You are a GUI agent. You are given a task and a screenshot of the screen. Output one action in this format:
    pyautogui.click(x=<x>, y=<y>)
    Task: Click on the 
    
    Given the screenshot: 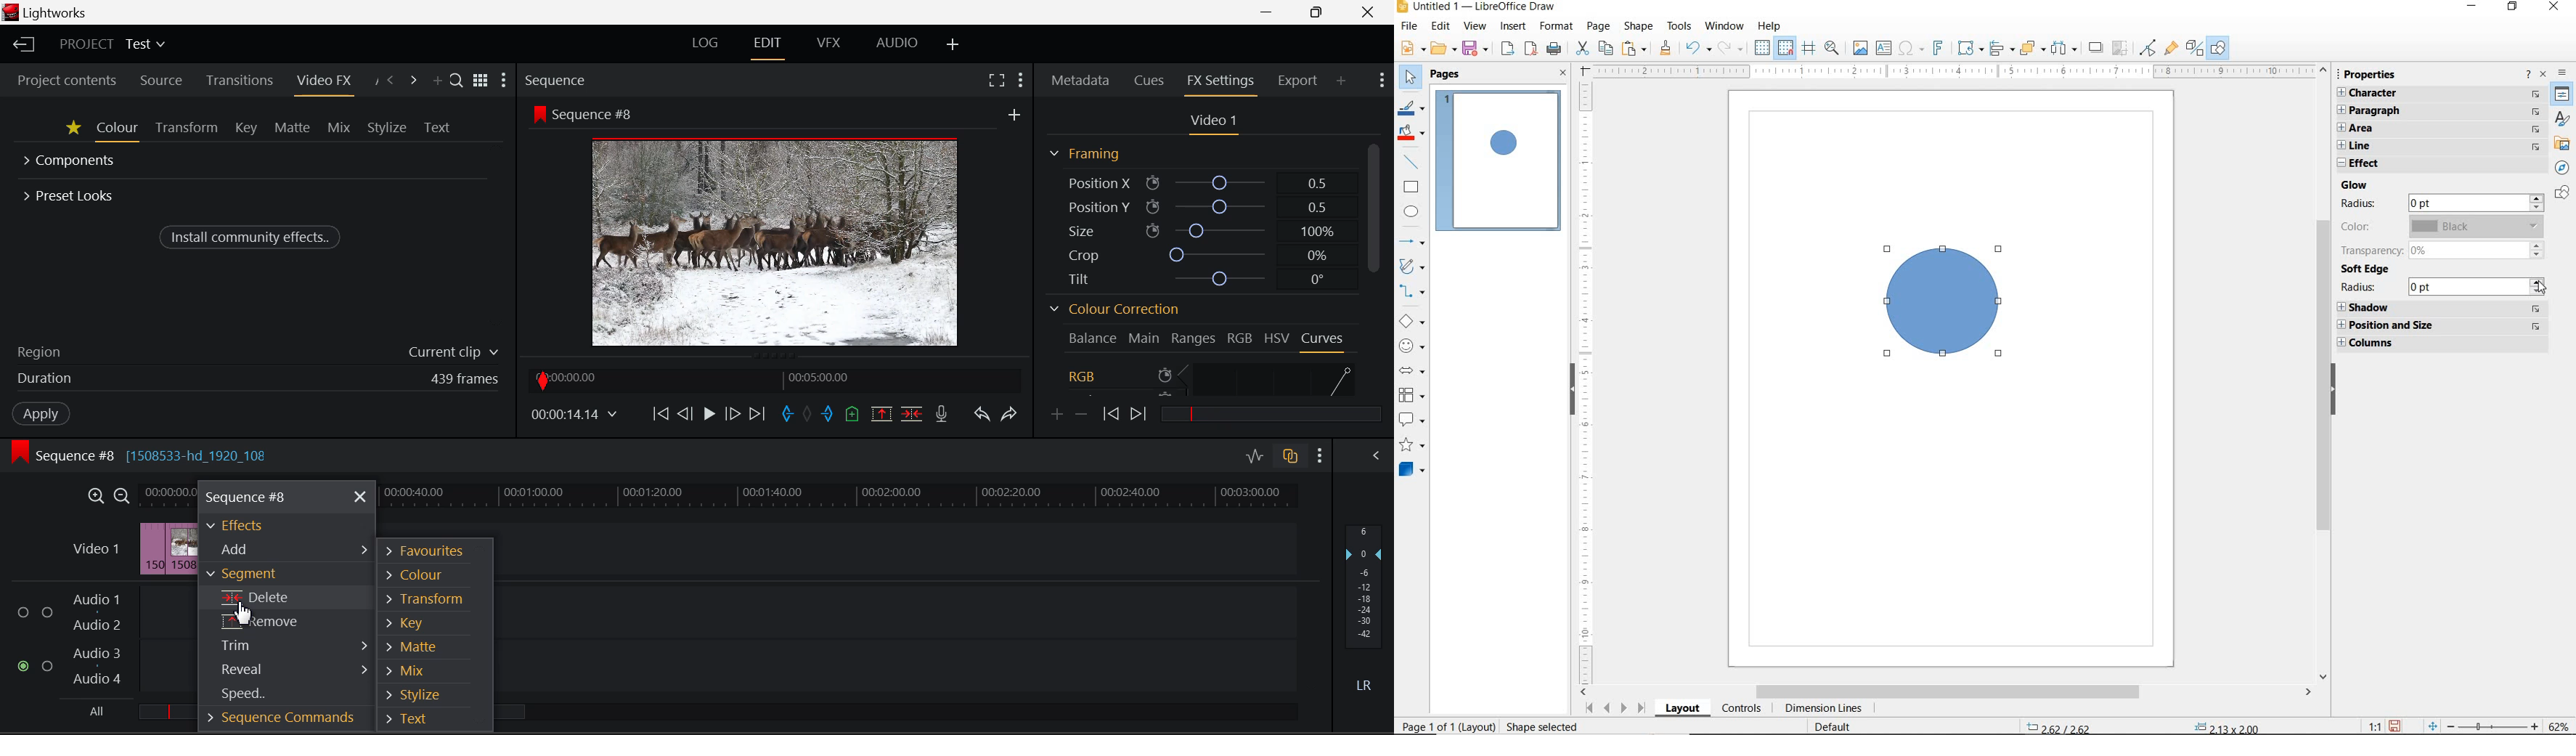 What is the action you would take?
    pyautogui.click(x=1811, y=49)
    